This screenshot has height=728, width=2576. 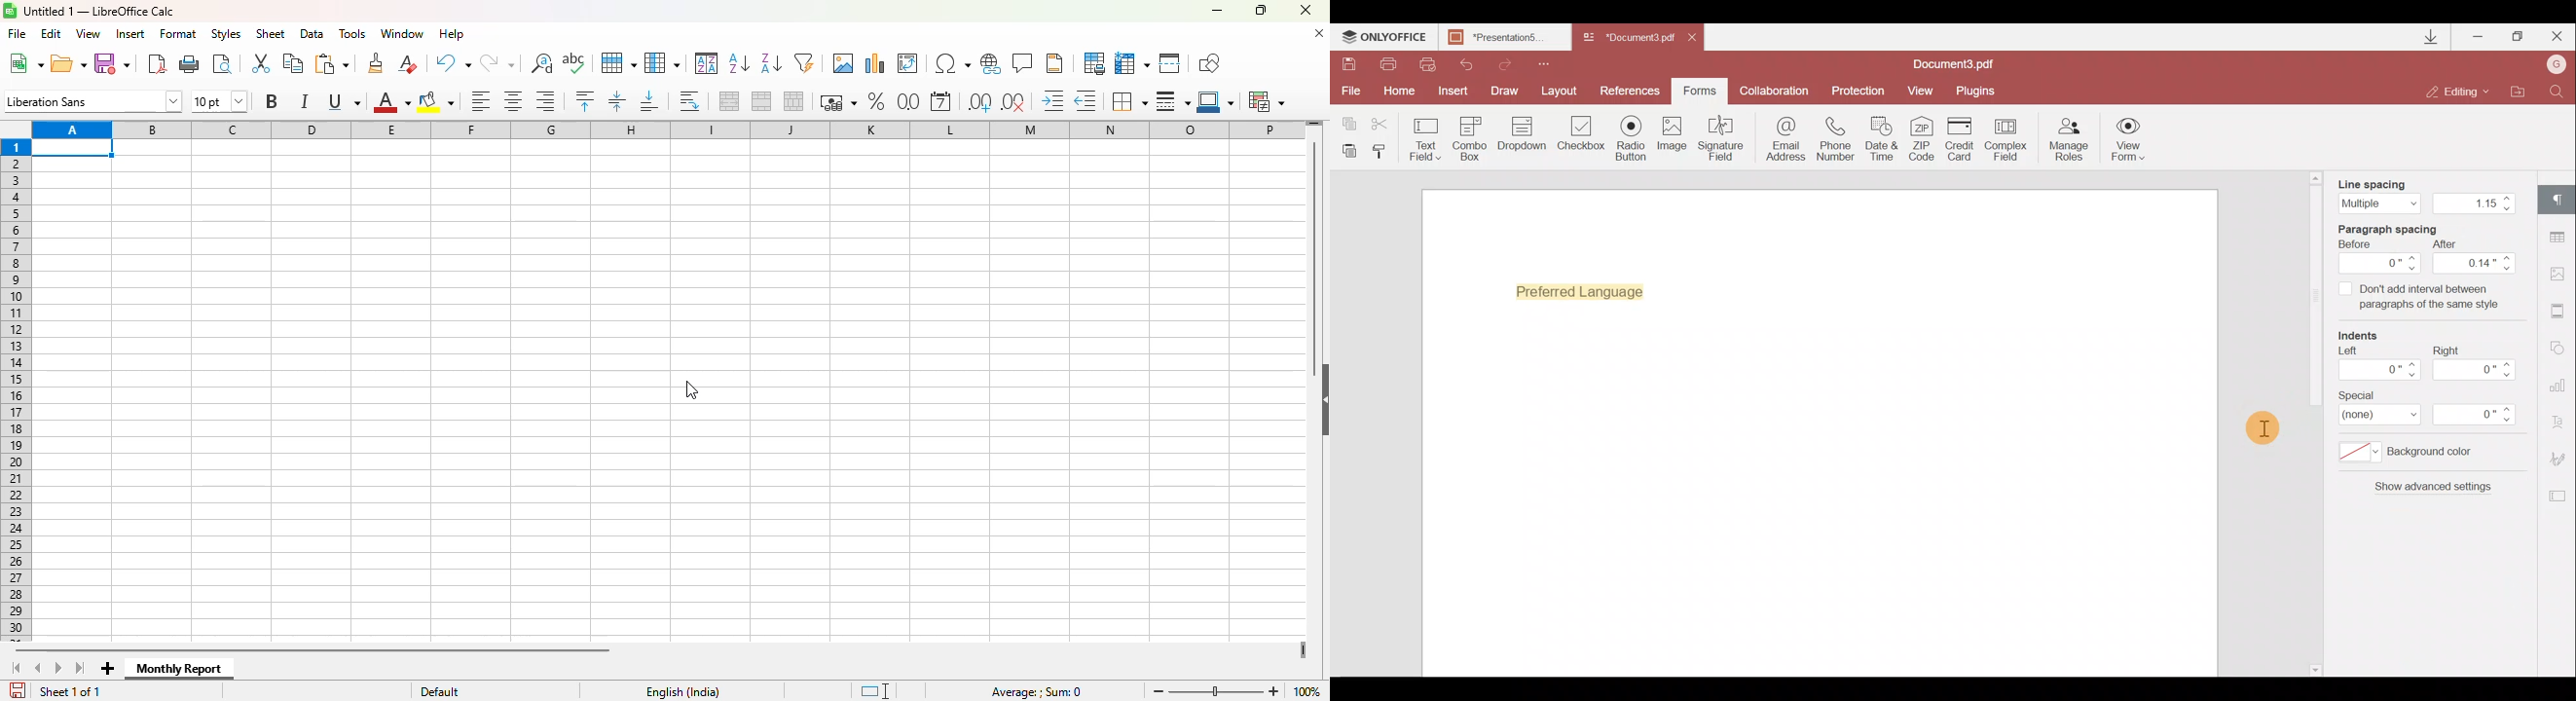 I want to click on align left, so click(x=482, y=101).